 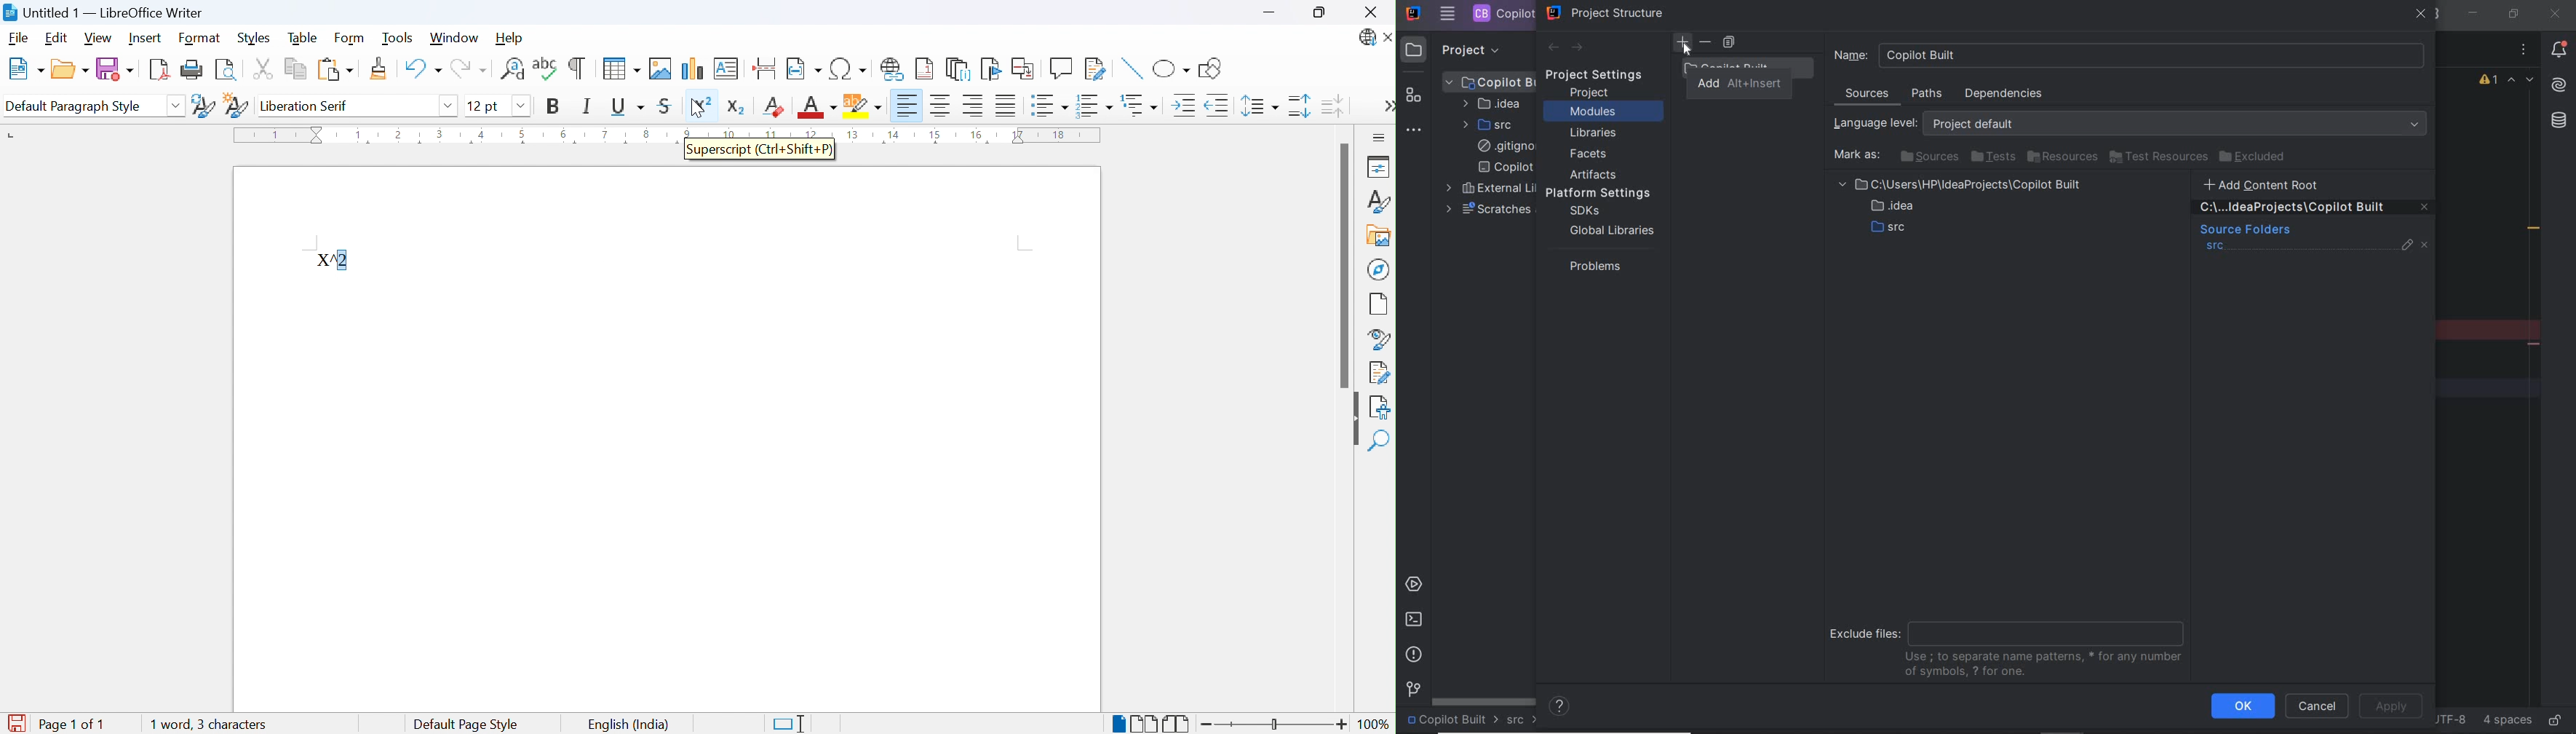 I want to click on resources, so click(x=2064, y=157).